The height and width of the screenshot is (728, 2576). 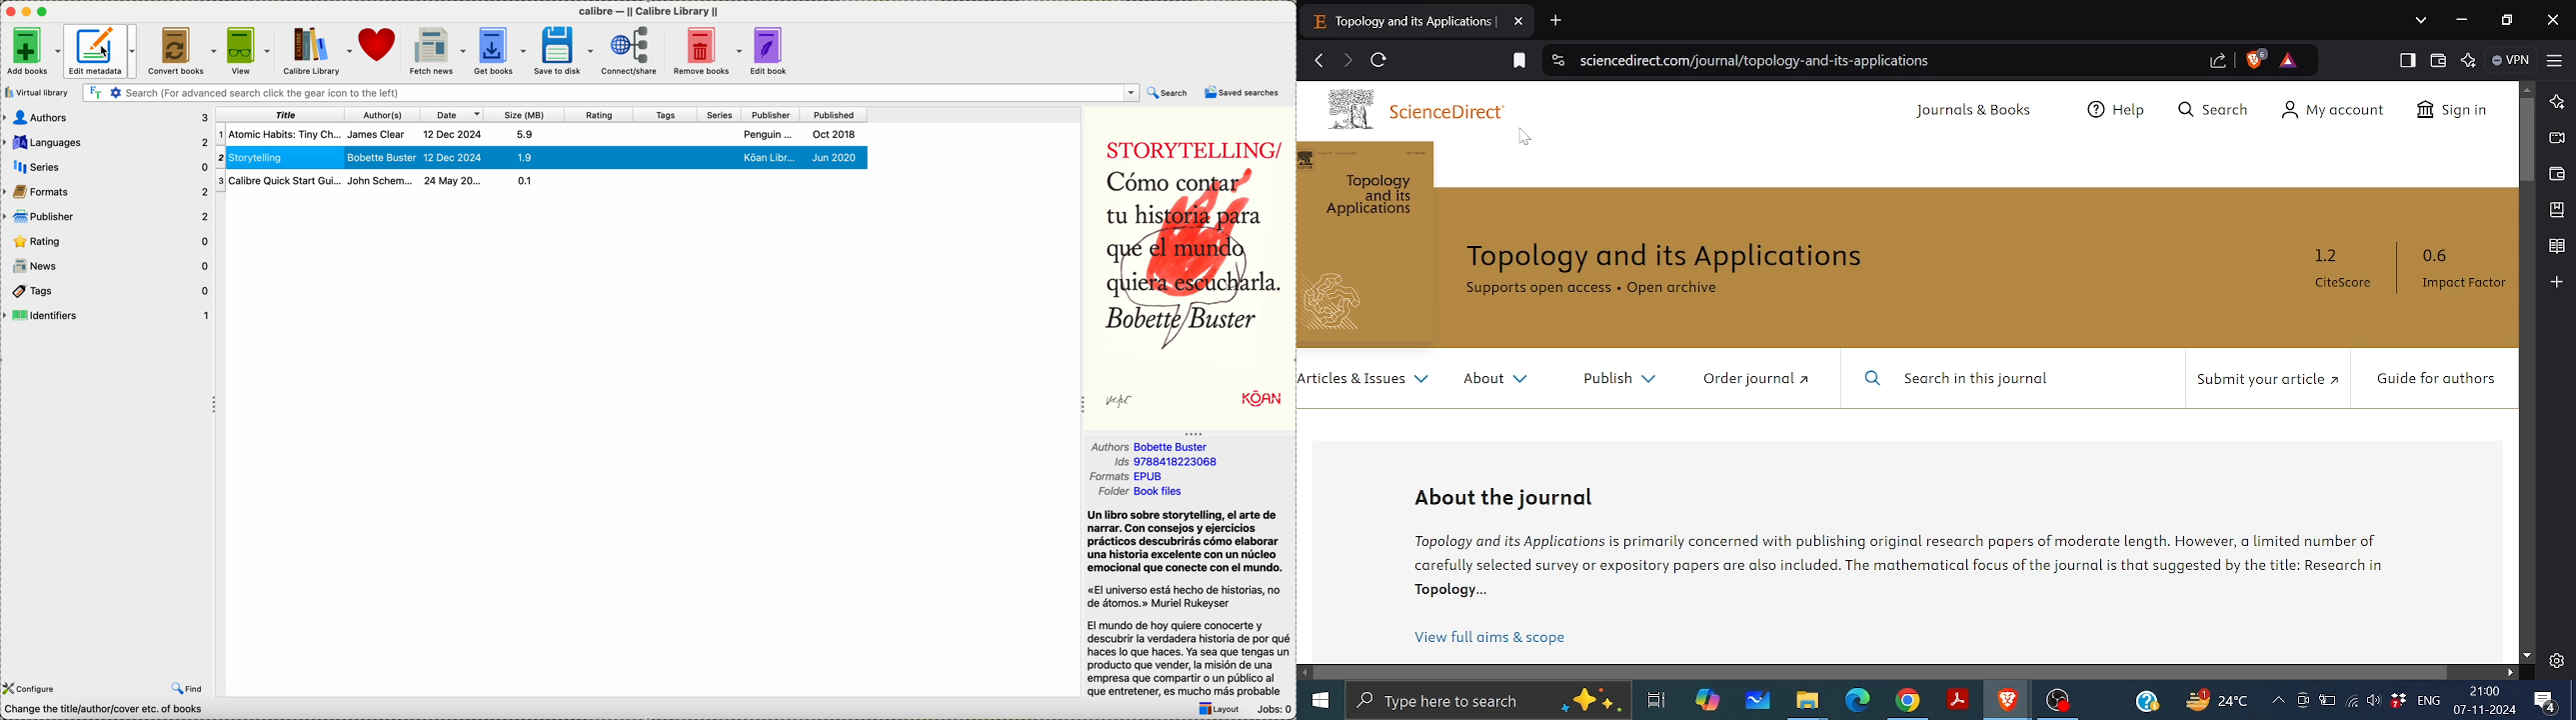 I want to click on folder, so click(x=1138, y=476).